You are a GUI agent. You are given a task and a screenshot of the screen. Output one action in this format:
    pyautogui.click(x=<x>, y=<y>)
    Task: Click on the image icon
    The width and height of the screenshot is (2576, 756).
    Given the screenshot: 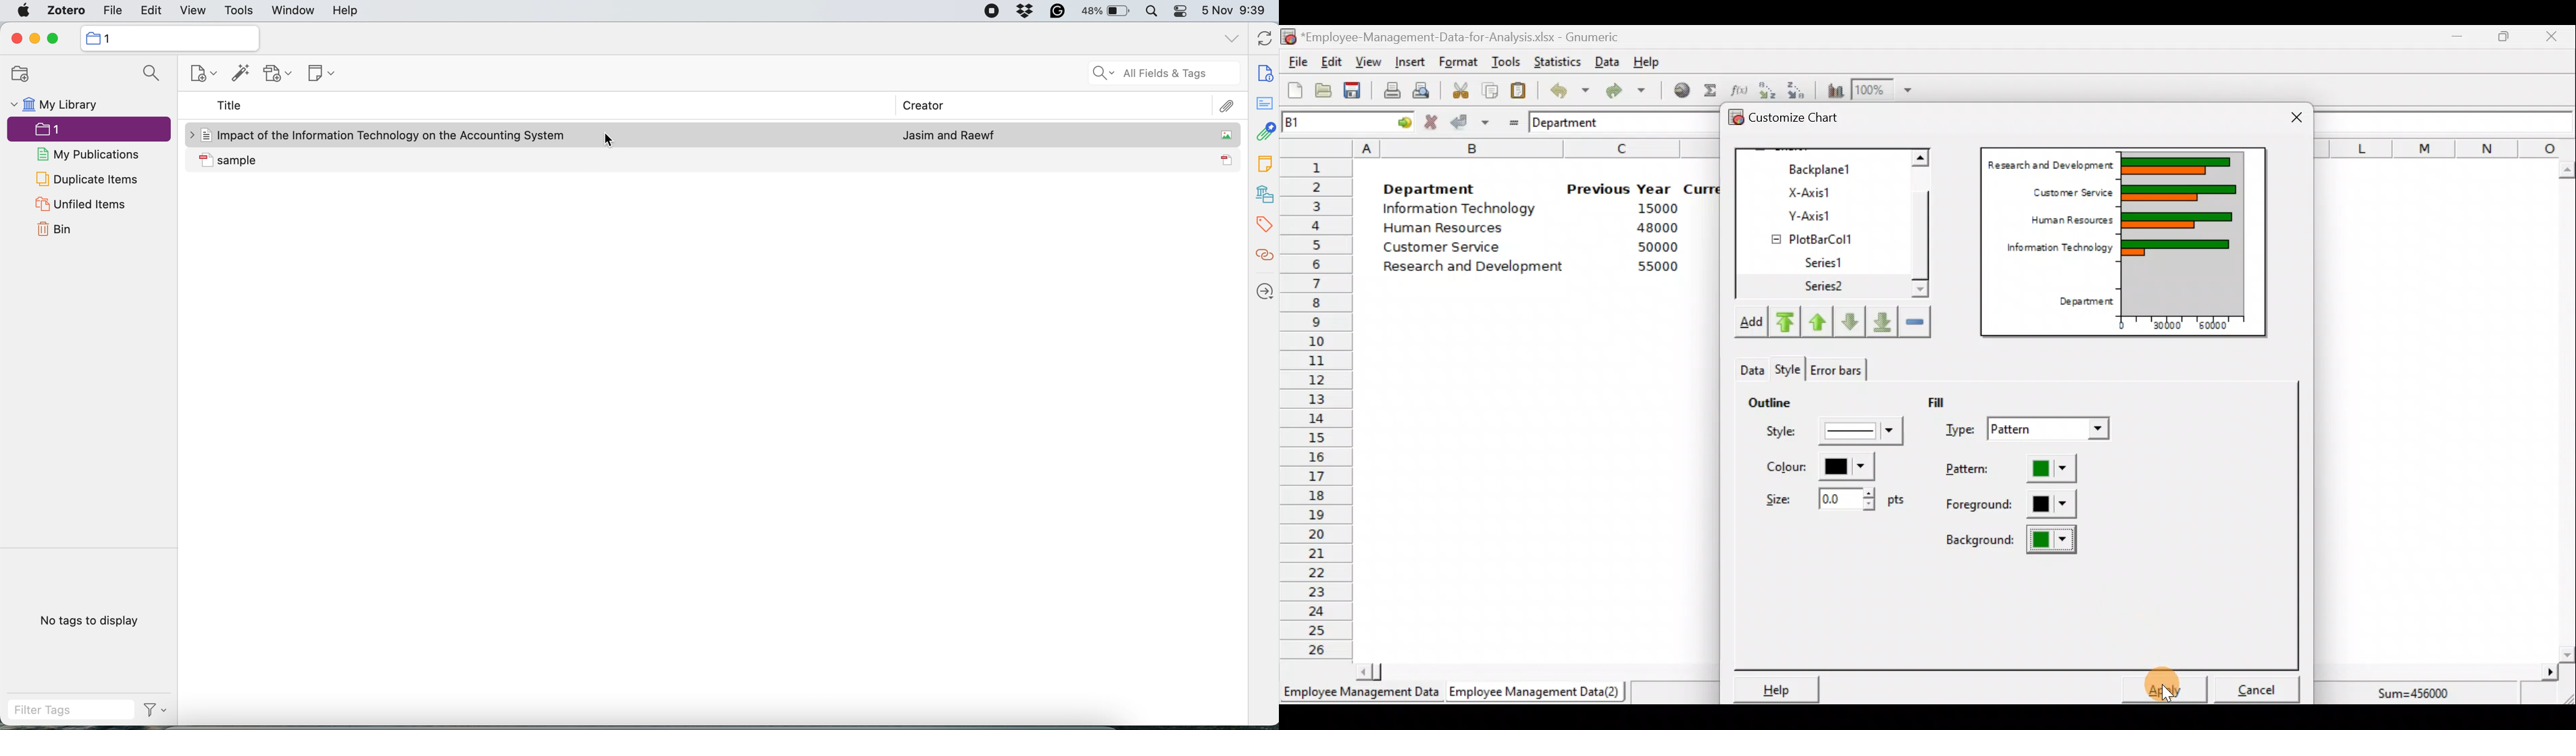 What is the action you would take?
    pyautogui.click(x=1227, y=134)
    